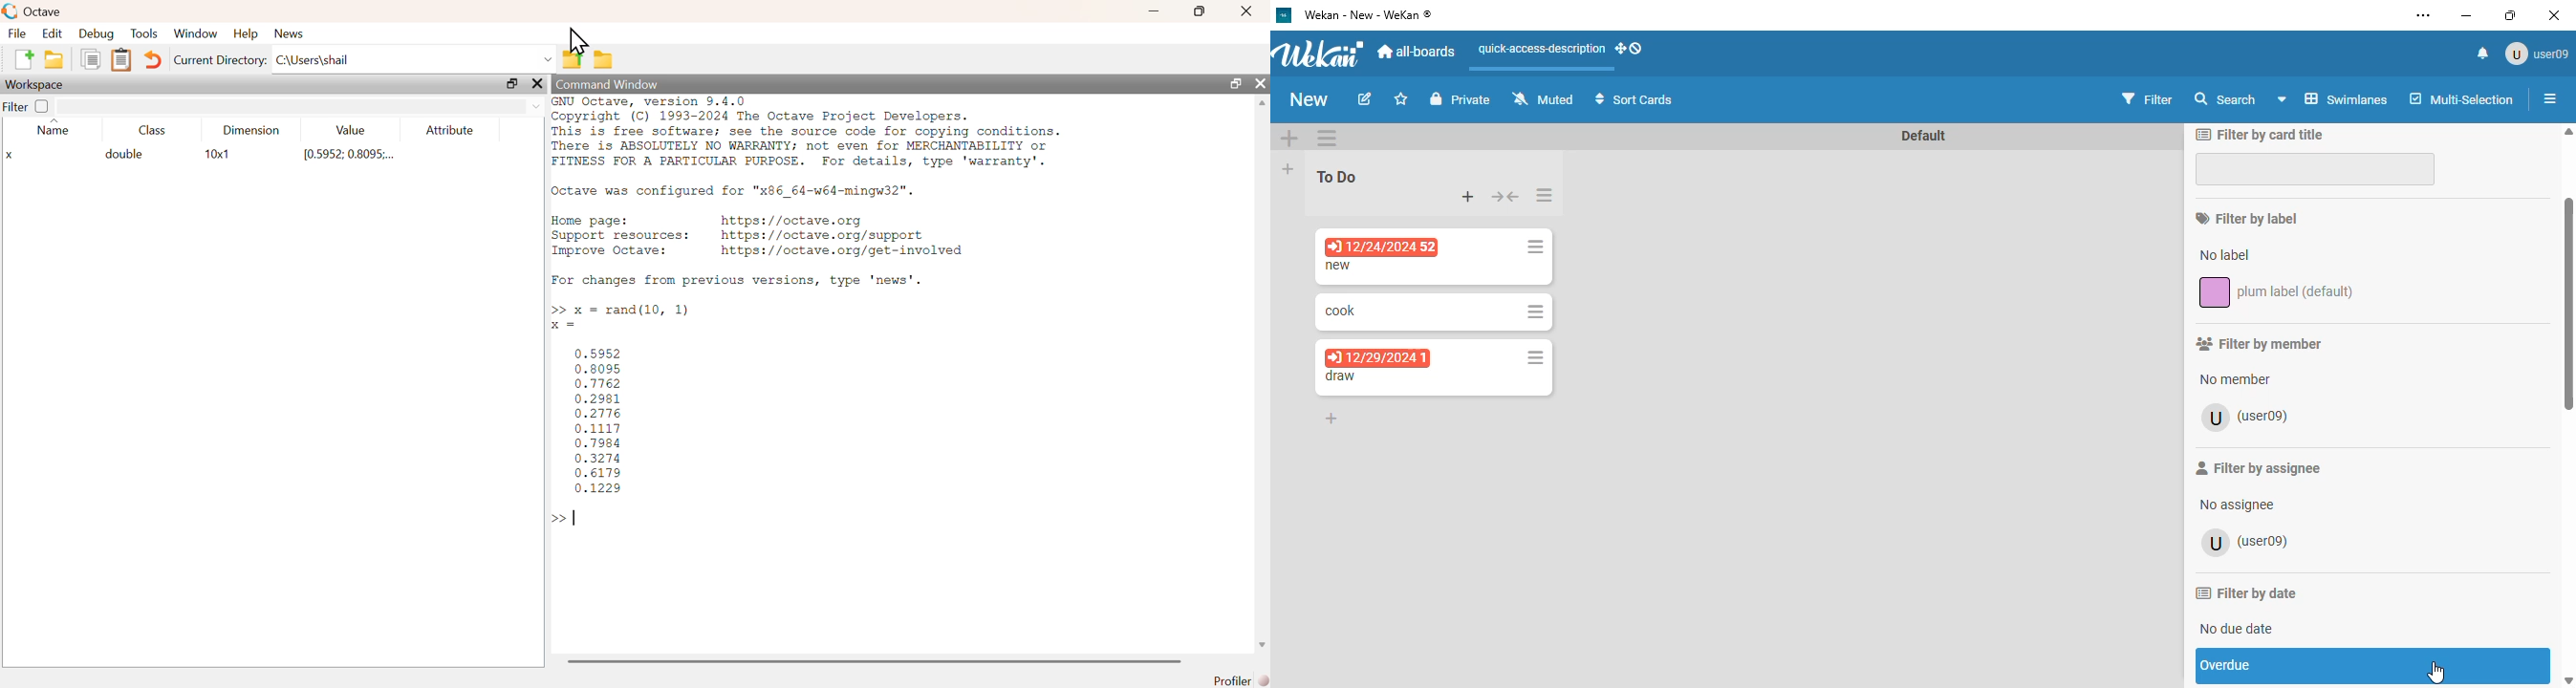 This screenshot has height=700, width=2576. What do you see at coordinates (10, 154) in the screenshot?
I see `X` at bounding box center [10, 154].